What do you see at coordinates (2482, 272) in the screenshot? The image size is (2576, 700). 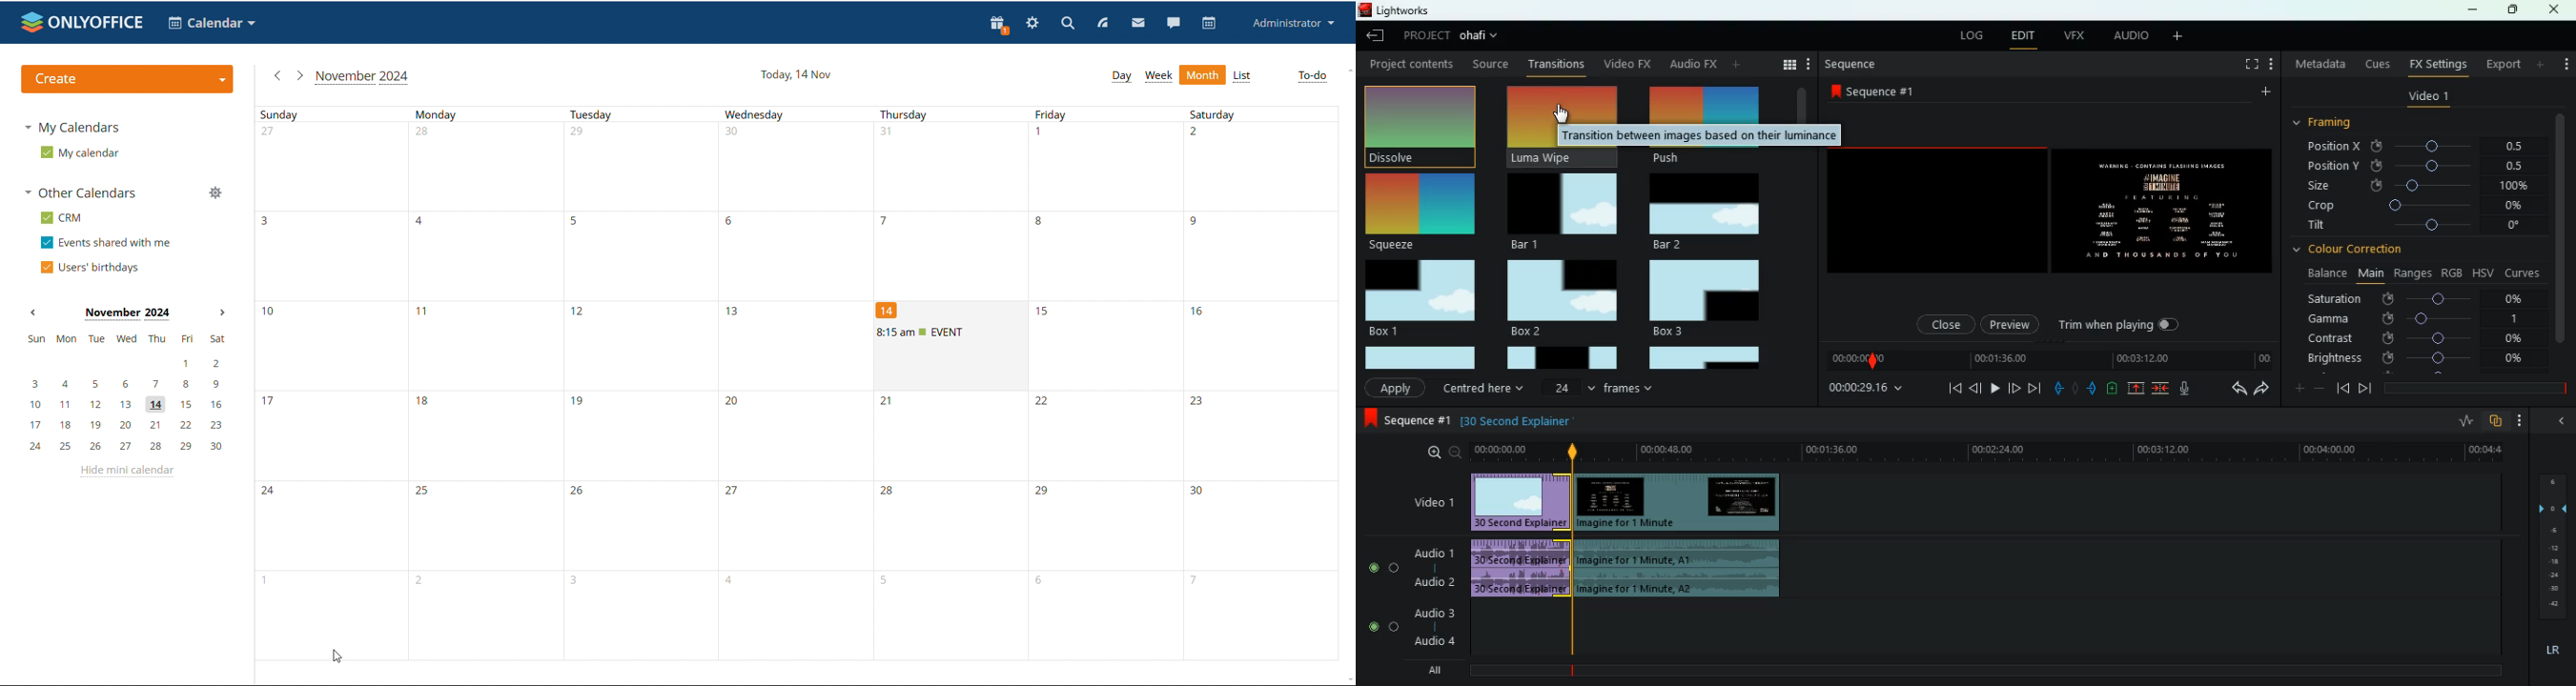 I see `hsv` at bounding box center [2482, 272].